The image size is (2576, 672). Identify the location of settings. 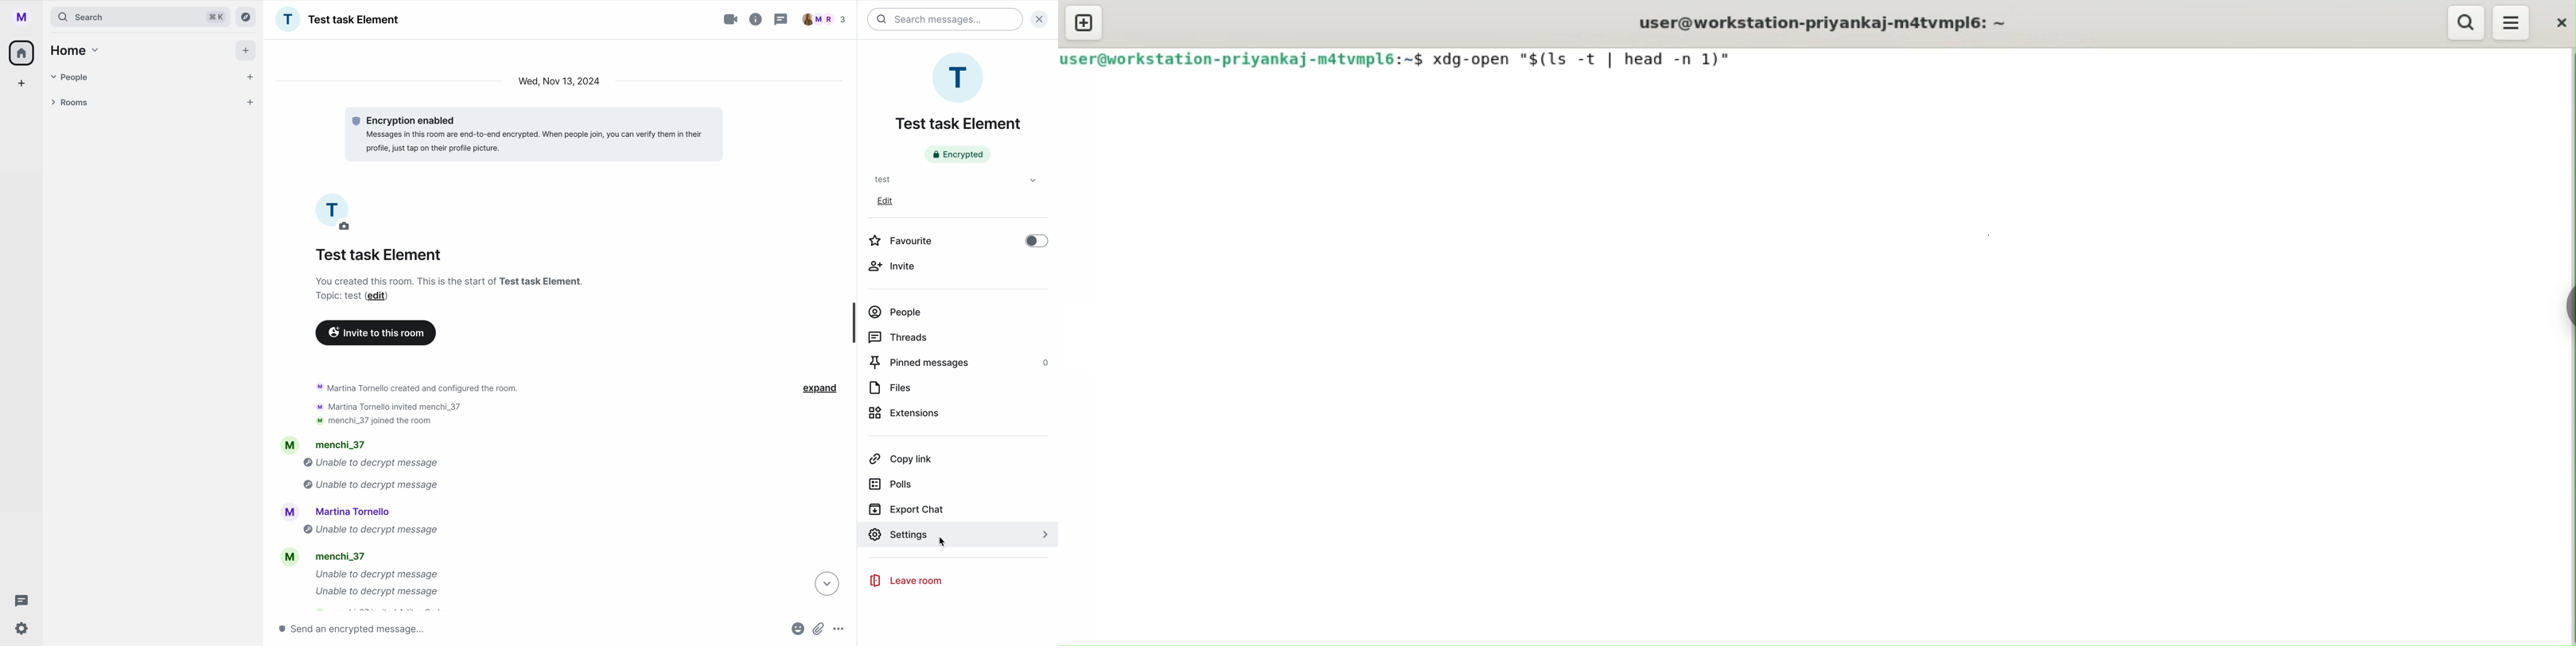
(22, 629).